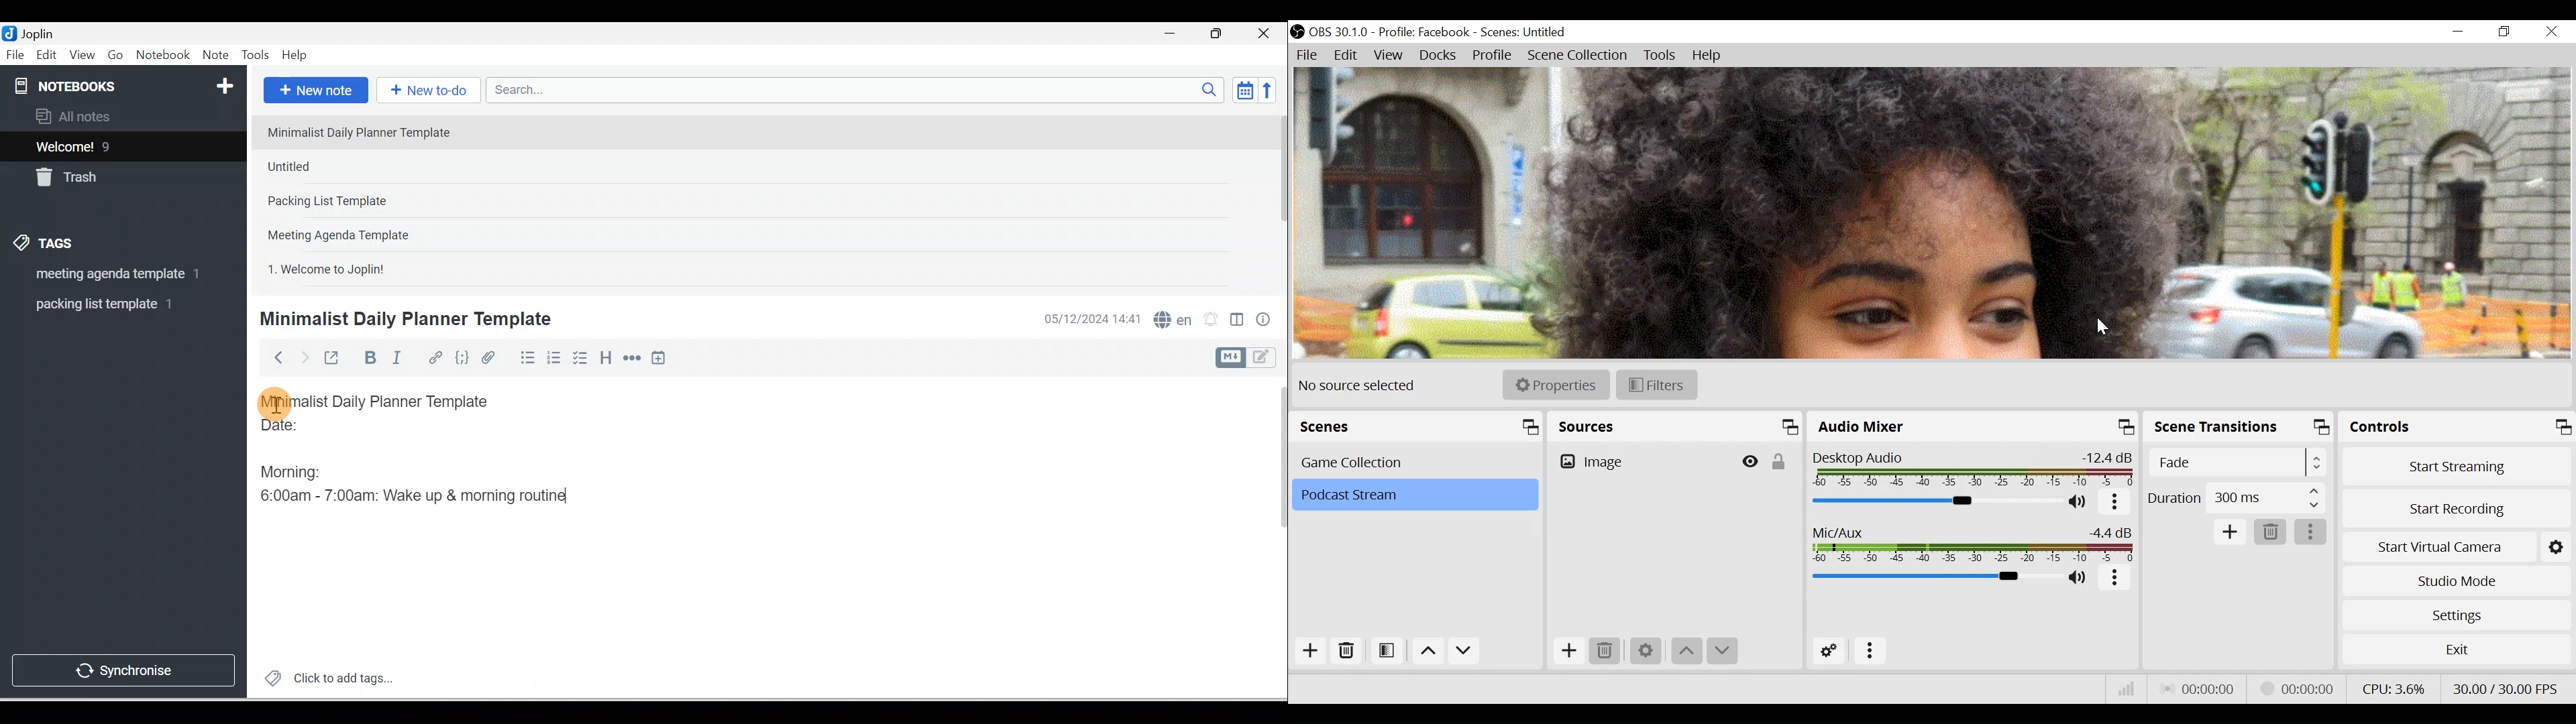 This screenshot has height=728, width=2576. Describe the element at coordinates (2115, 505) in the screenshot. I see `More options` at that location.